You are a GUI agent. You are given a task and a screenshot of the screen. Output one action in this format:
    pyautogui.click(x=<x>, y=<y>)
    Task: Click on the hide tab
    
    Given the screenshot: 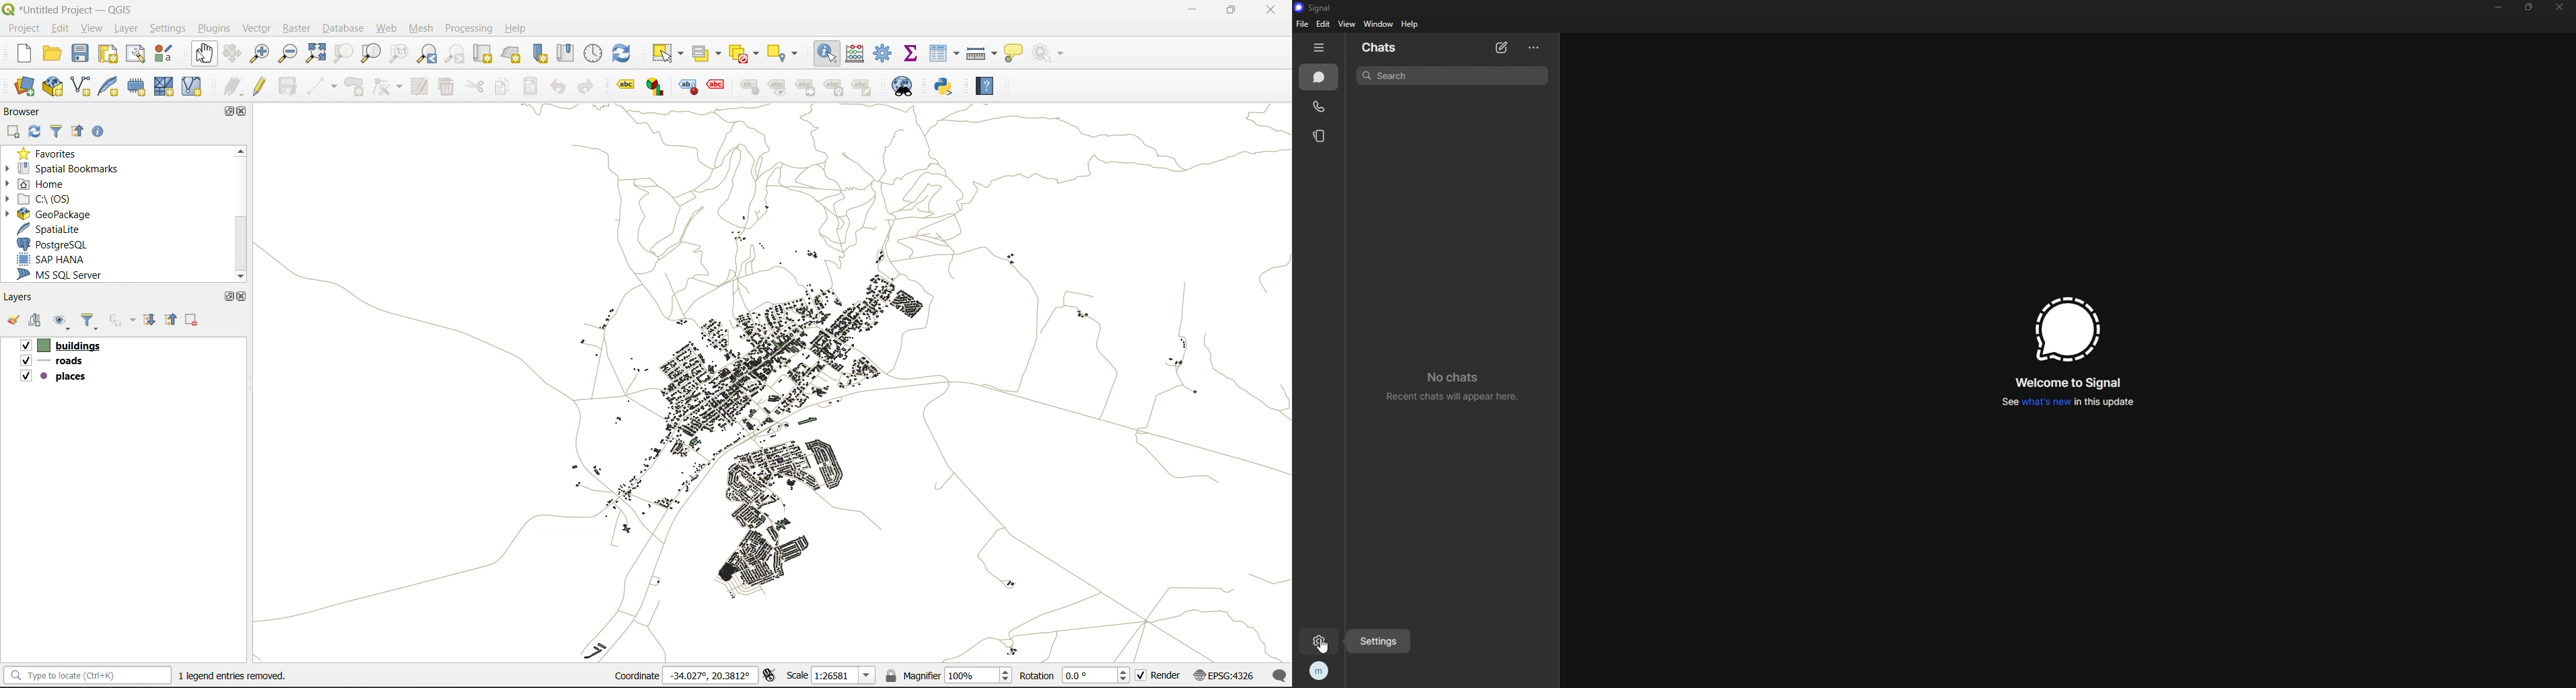 What is the action you would take?
    pyautogui.click(x=1319, y=48)
    